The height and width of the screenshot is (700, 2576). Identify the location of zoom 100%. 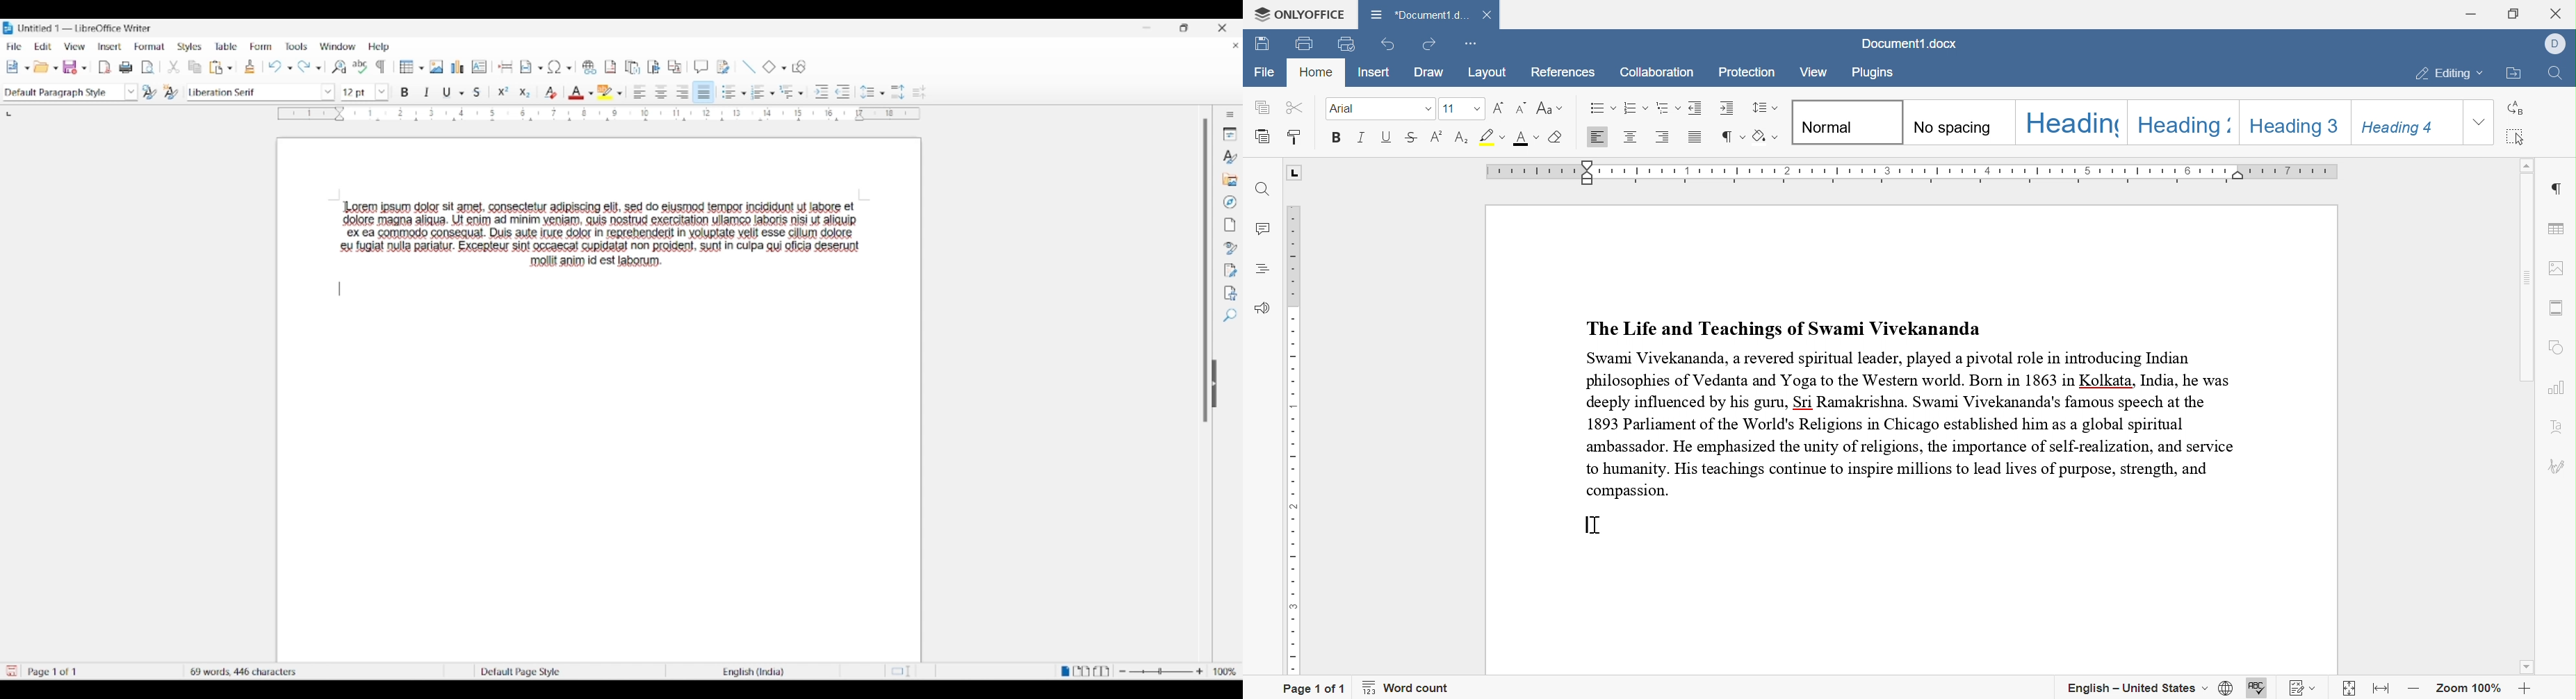
(2470, 691).